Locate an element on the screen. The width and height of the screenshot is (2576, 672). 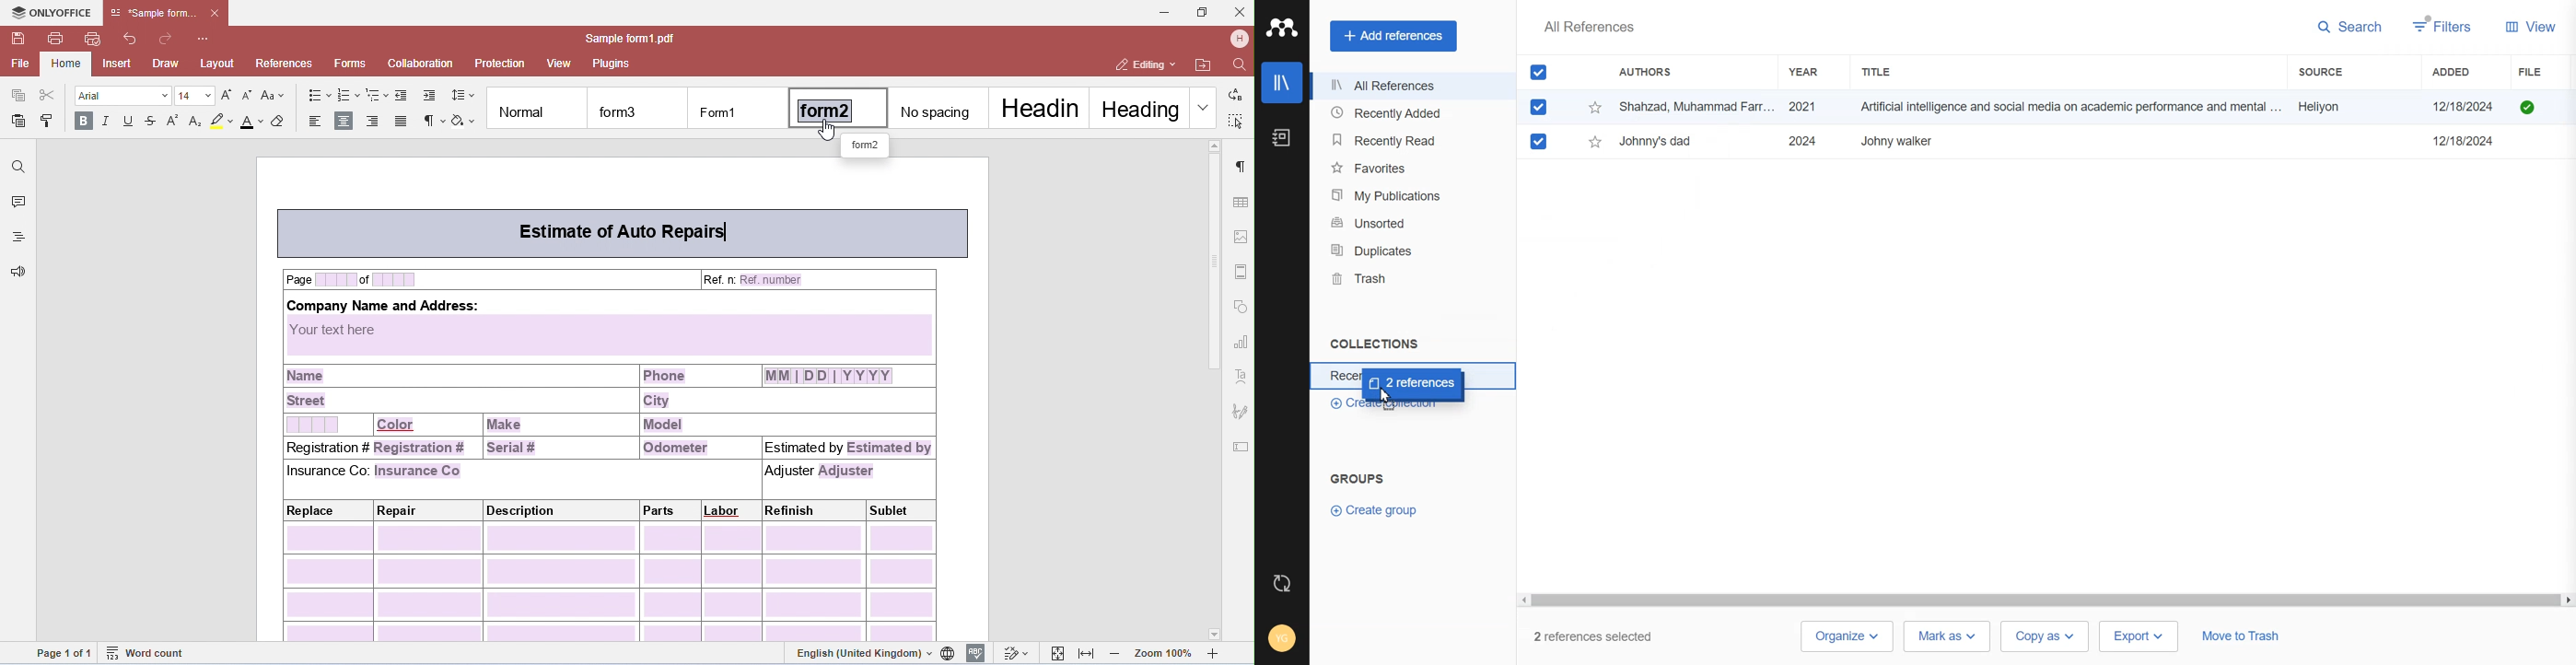
Unsorted is located at coordinates (1408, 223).